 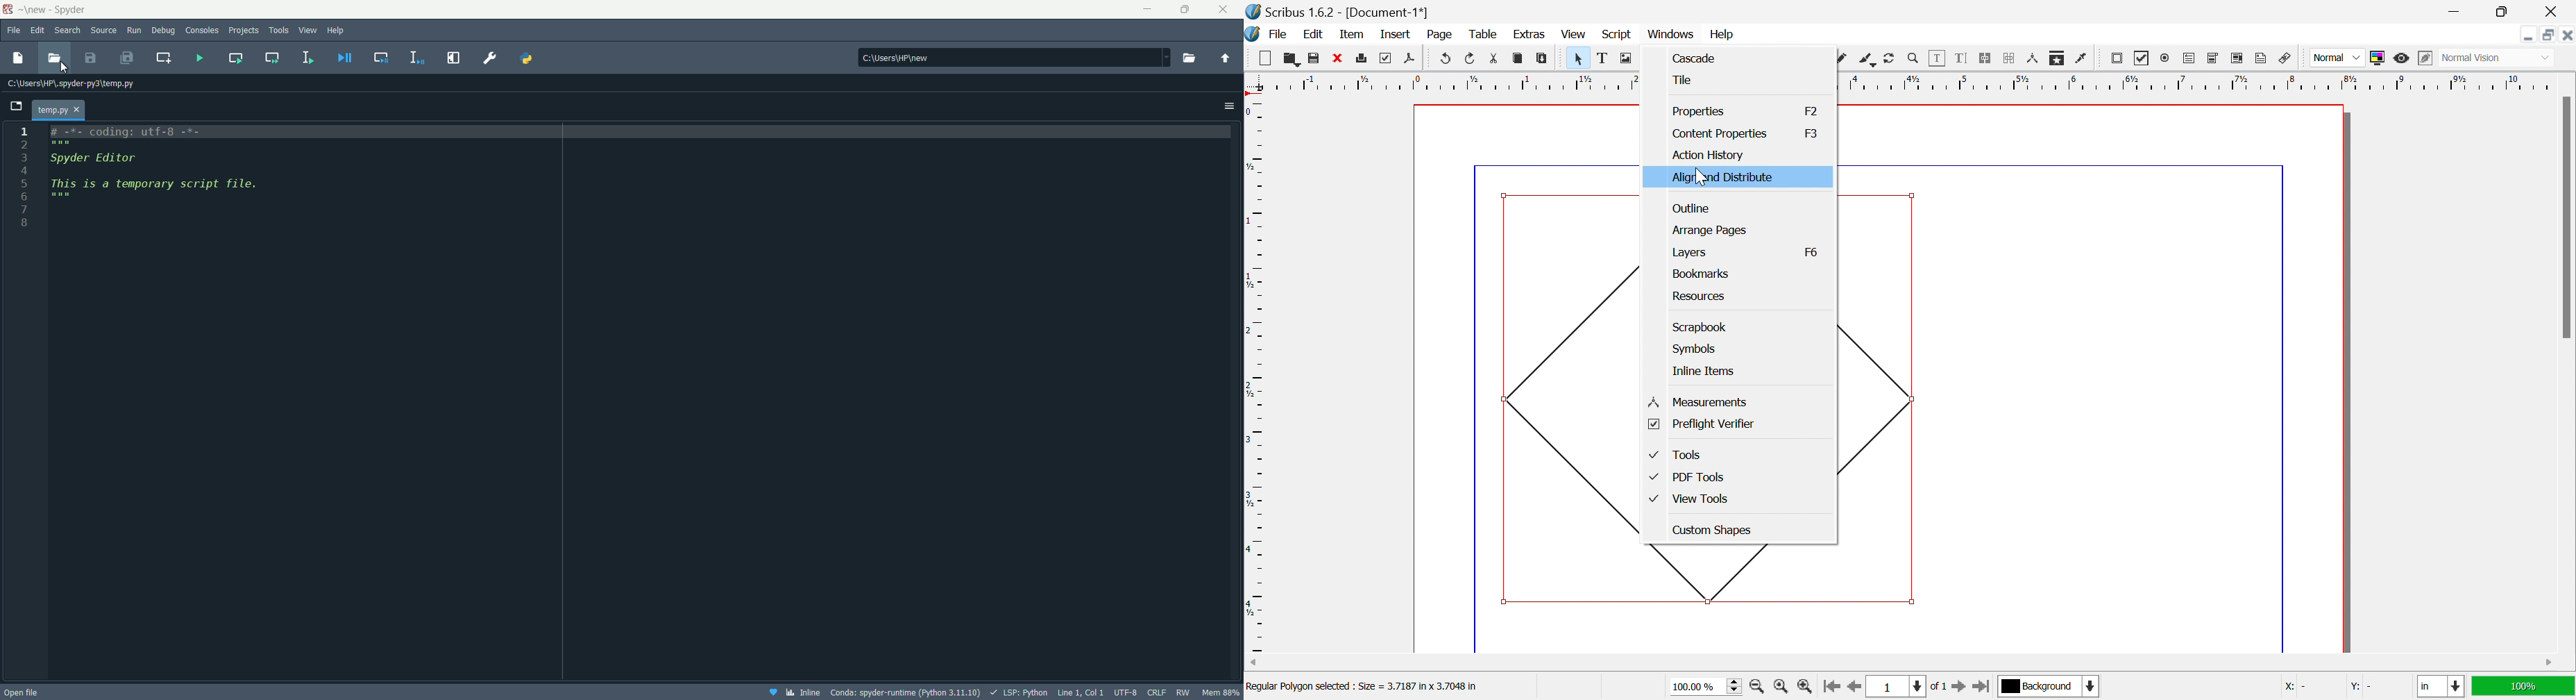 What do you see at coordinates (1223, 9) in the screenshot?
I see `close` at bounding box center [1223, 9].